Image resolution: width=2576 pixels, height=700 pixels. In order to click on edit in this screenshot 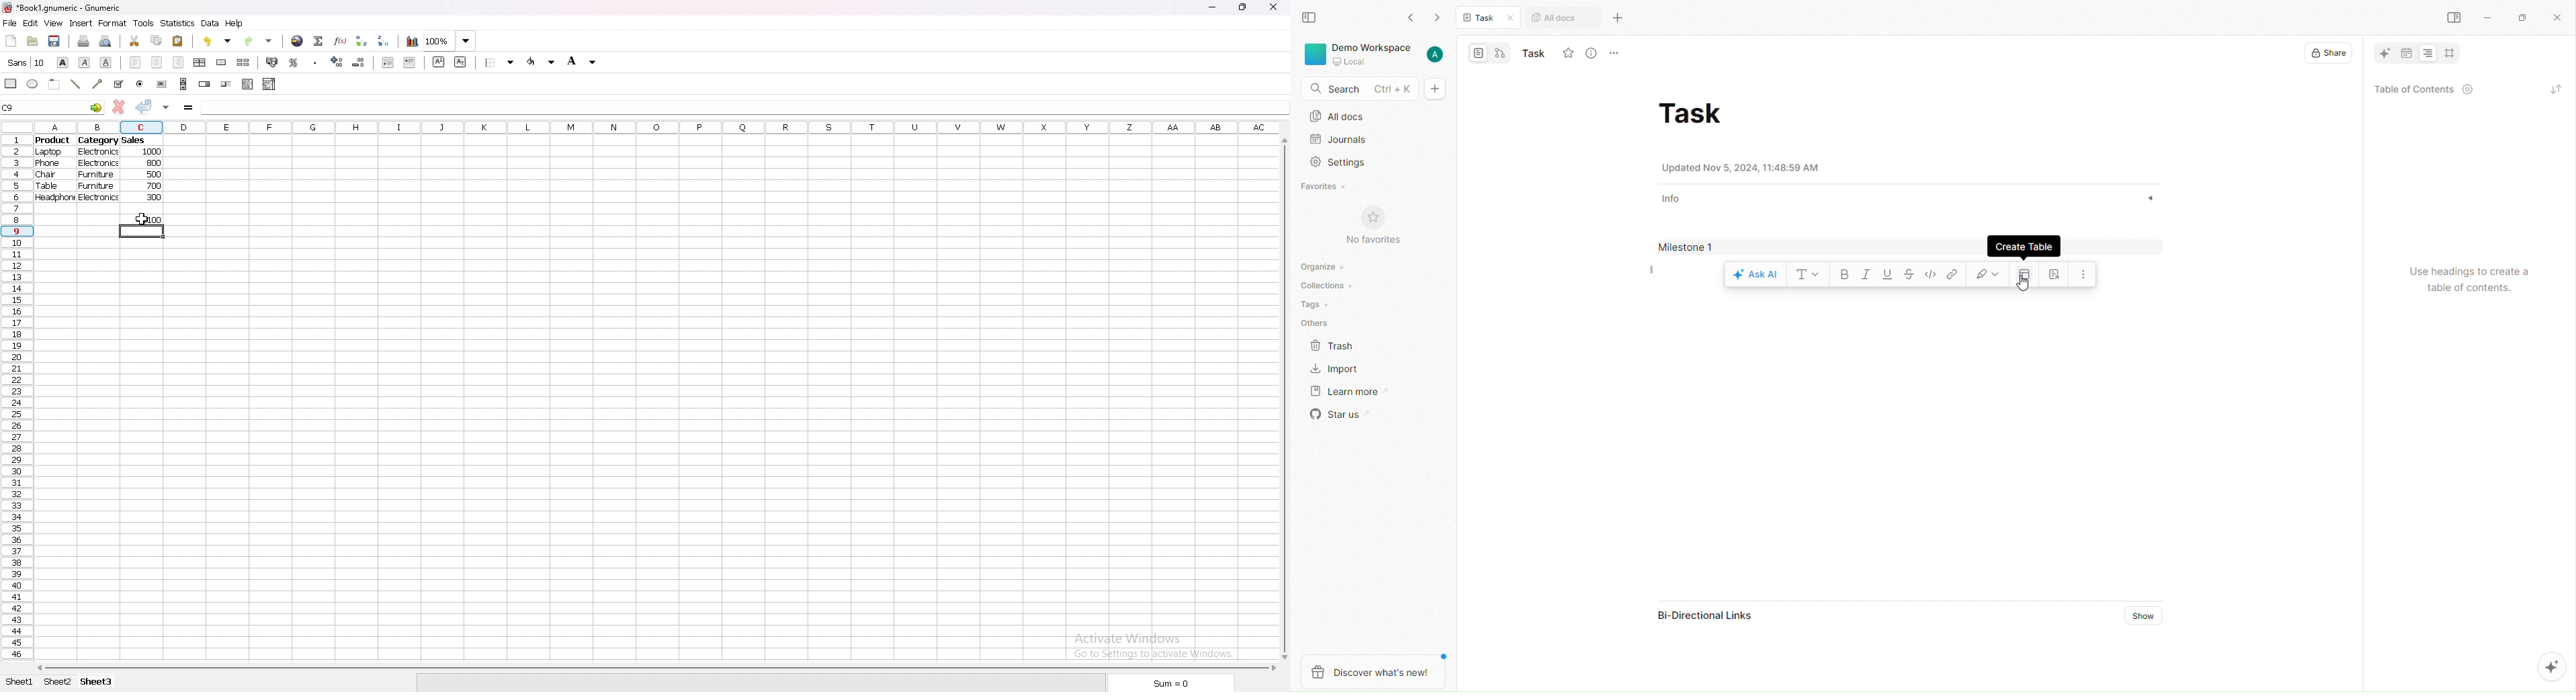, I will do `click(32, 23)`.